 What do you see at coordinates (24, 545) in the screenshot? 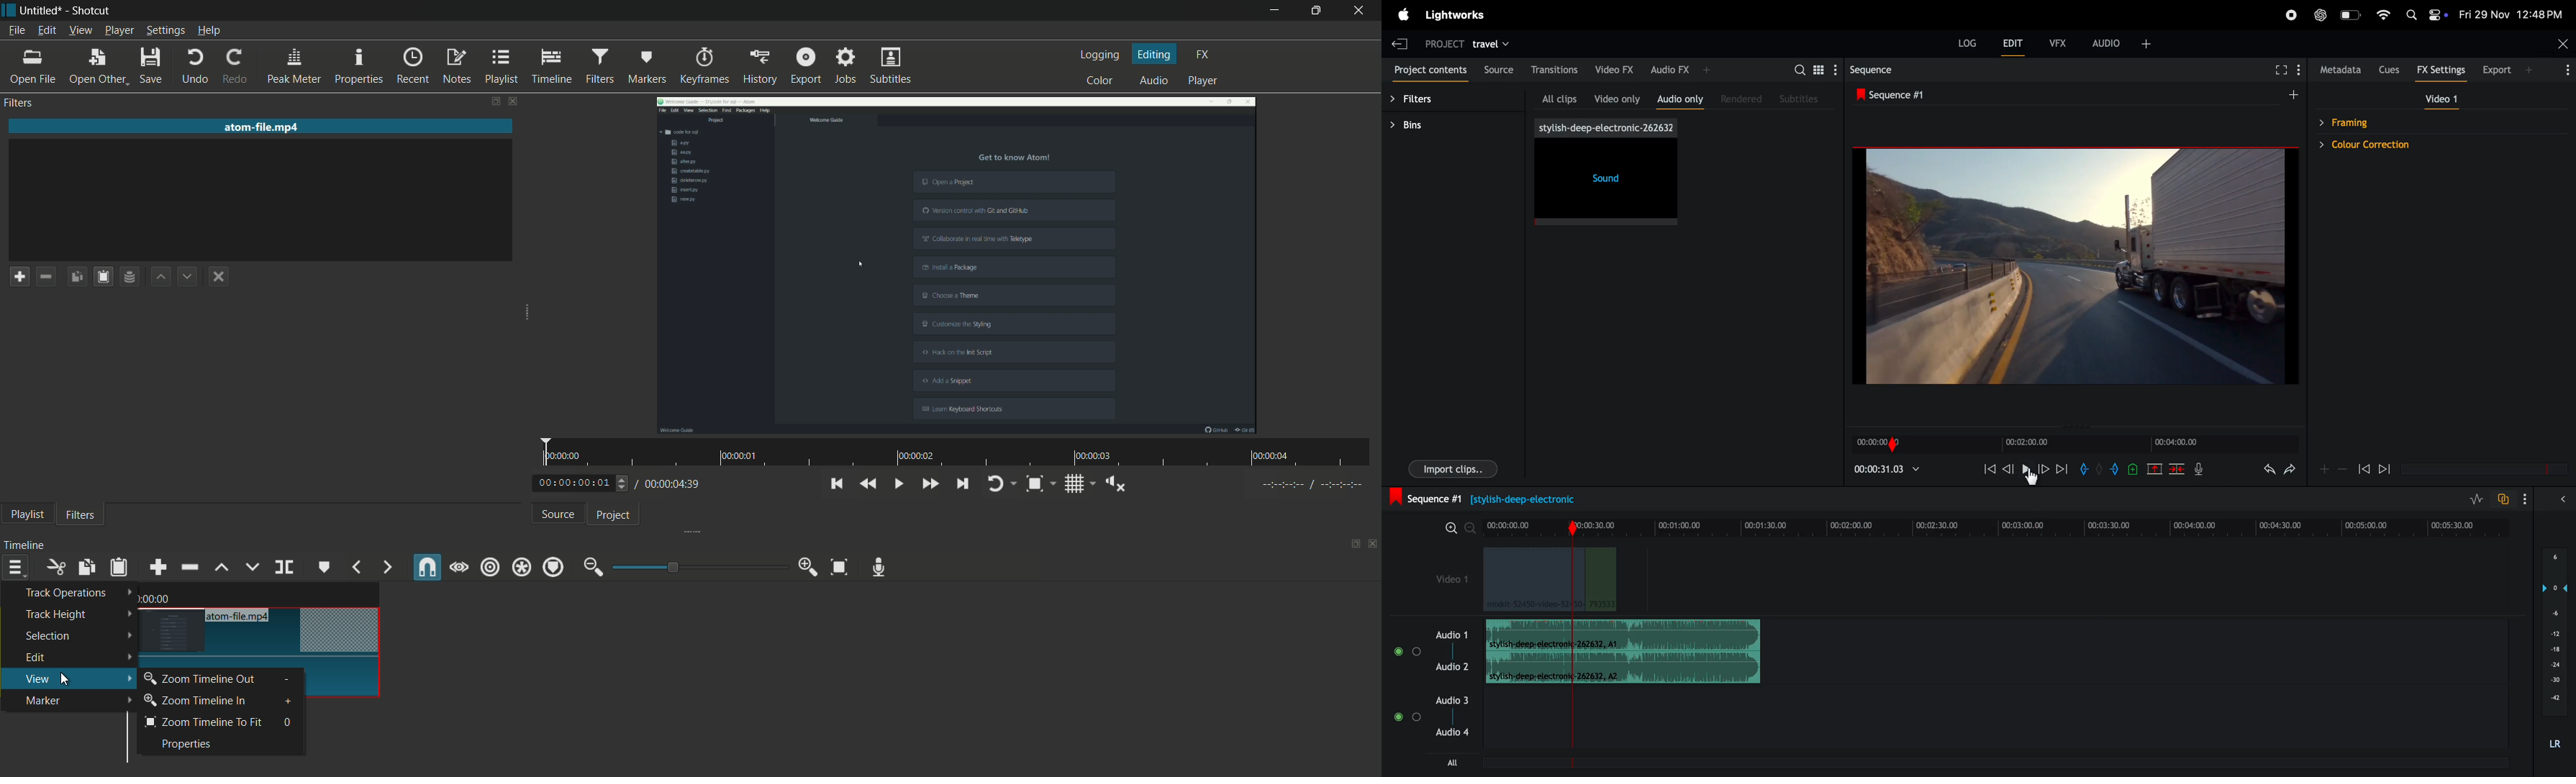
I see `timeline` at bounding box center [24, 545].